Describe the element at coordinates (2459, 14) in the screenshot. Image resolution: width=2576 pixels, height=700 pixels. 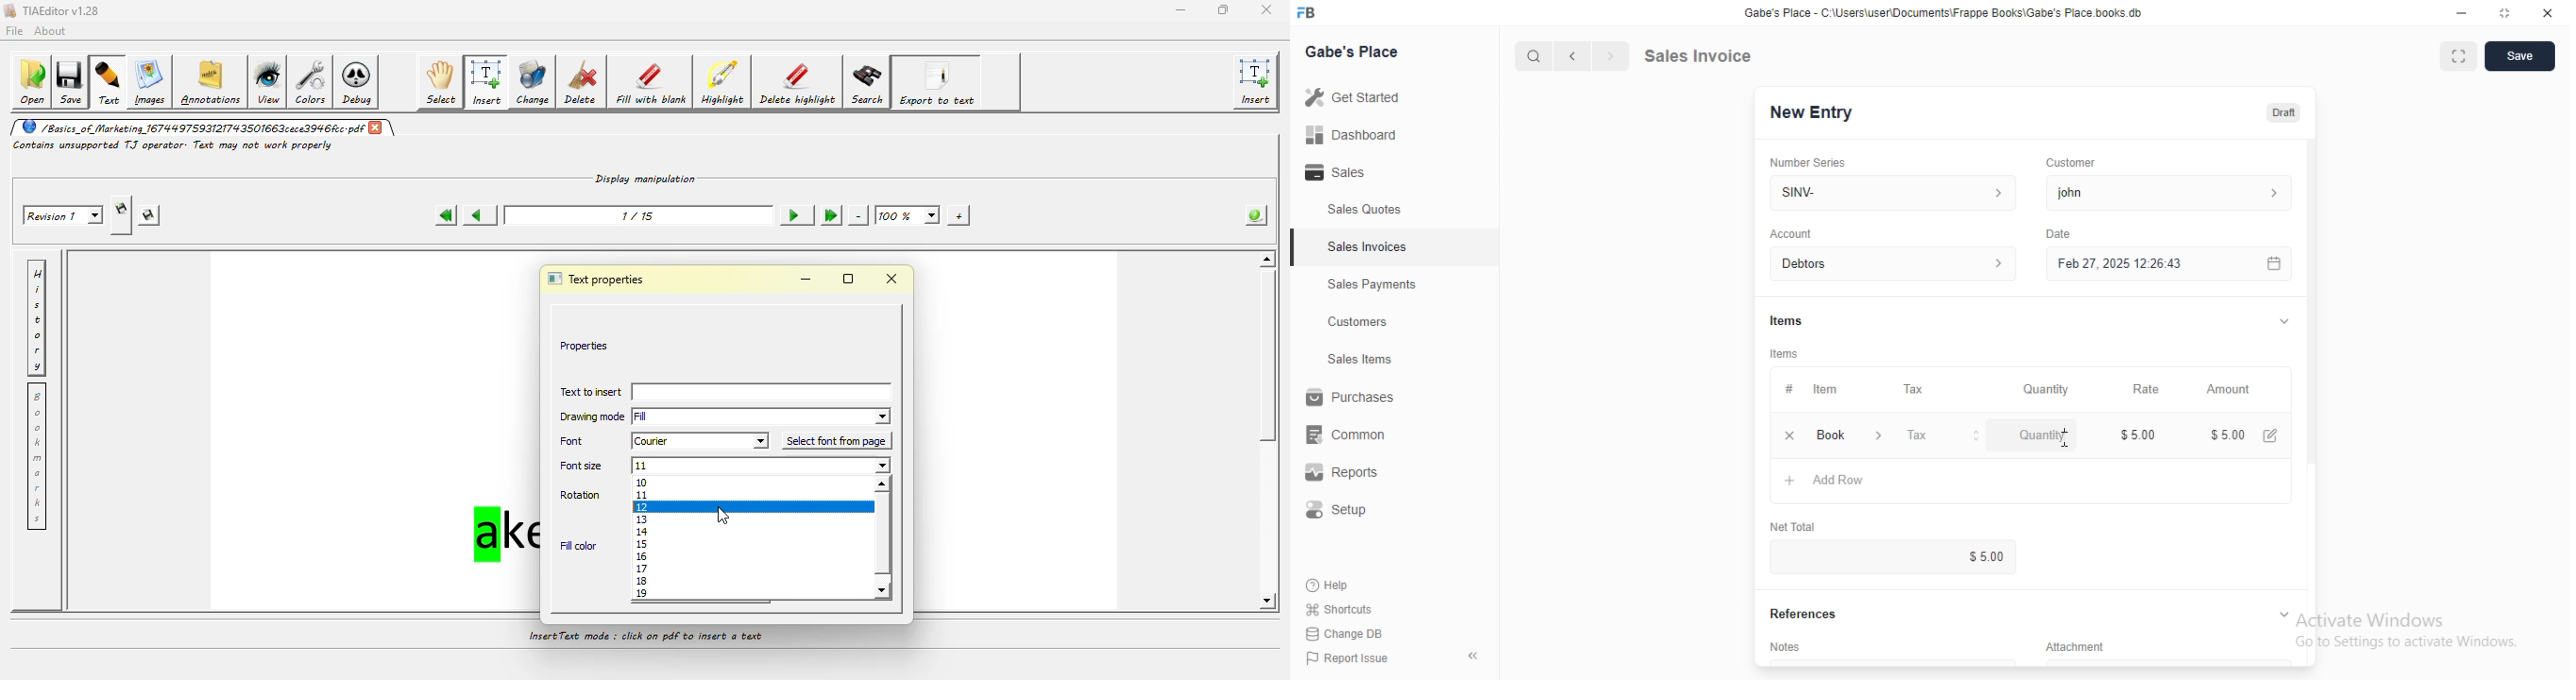
I see `Minimize` at that location.